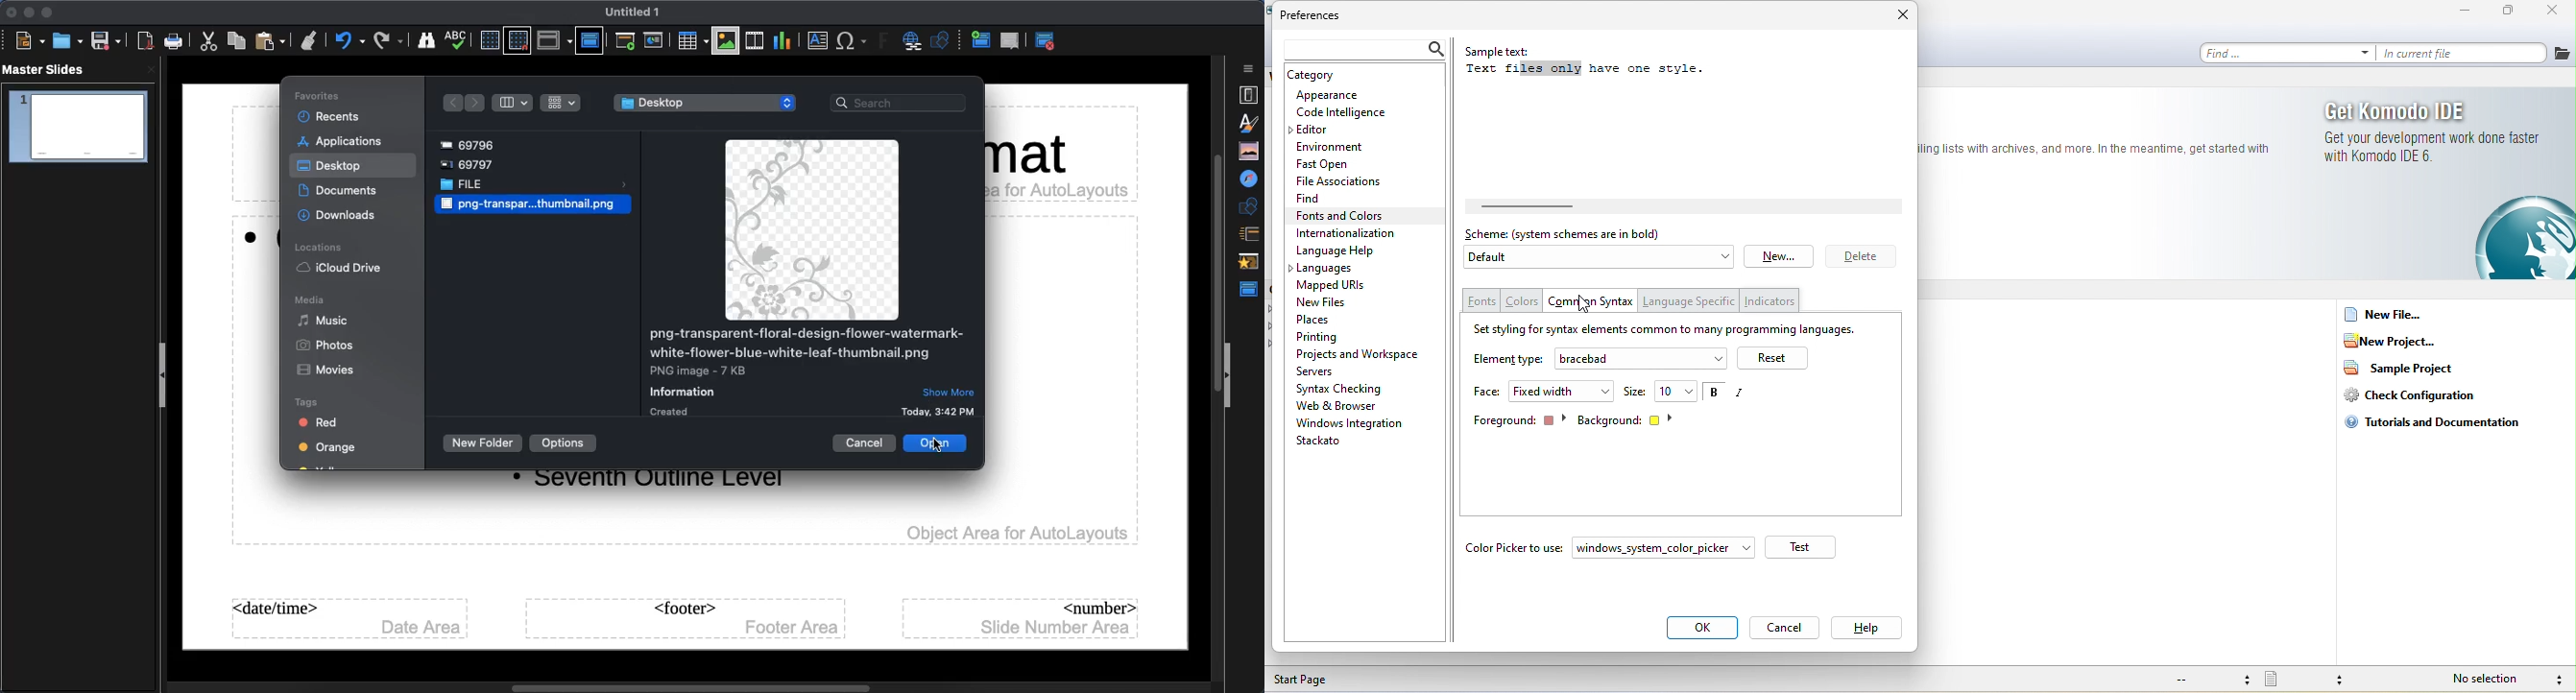 The width and height of the screenshot is (2576, 700). Describe the element at coordinates (450, 103) in the screenshot. I see `Back` at that location.